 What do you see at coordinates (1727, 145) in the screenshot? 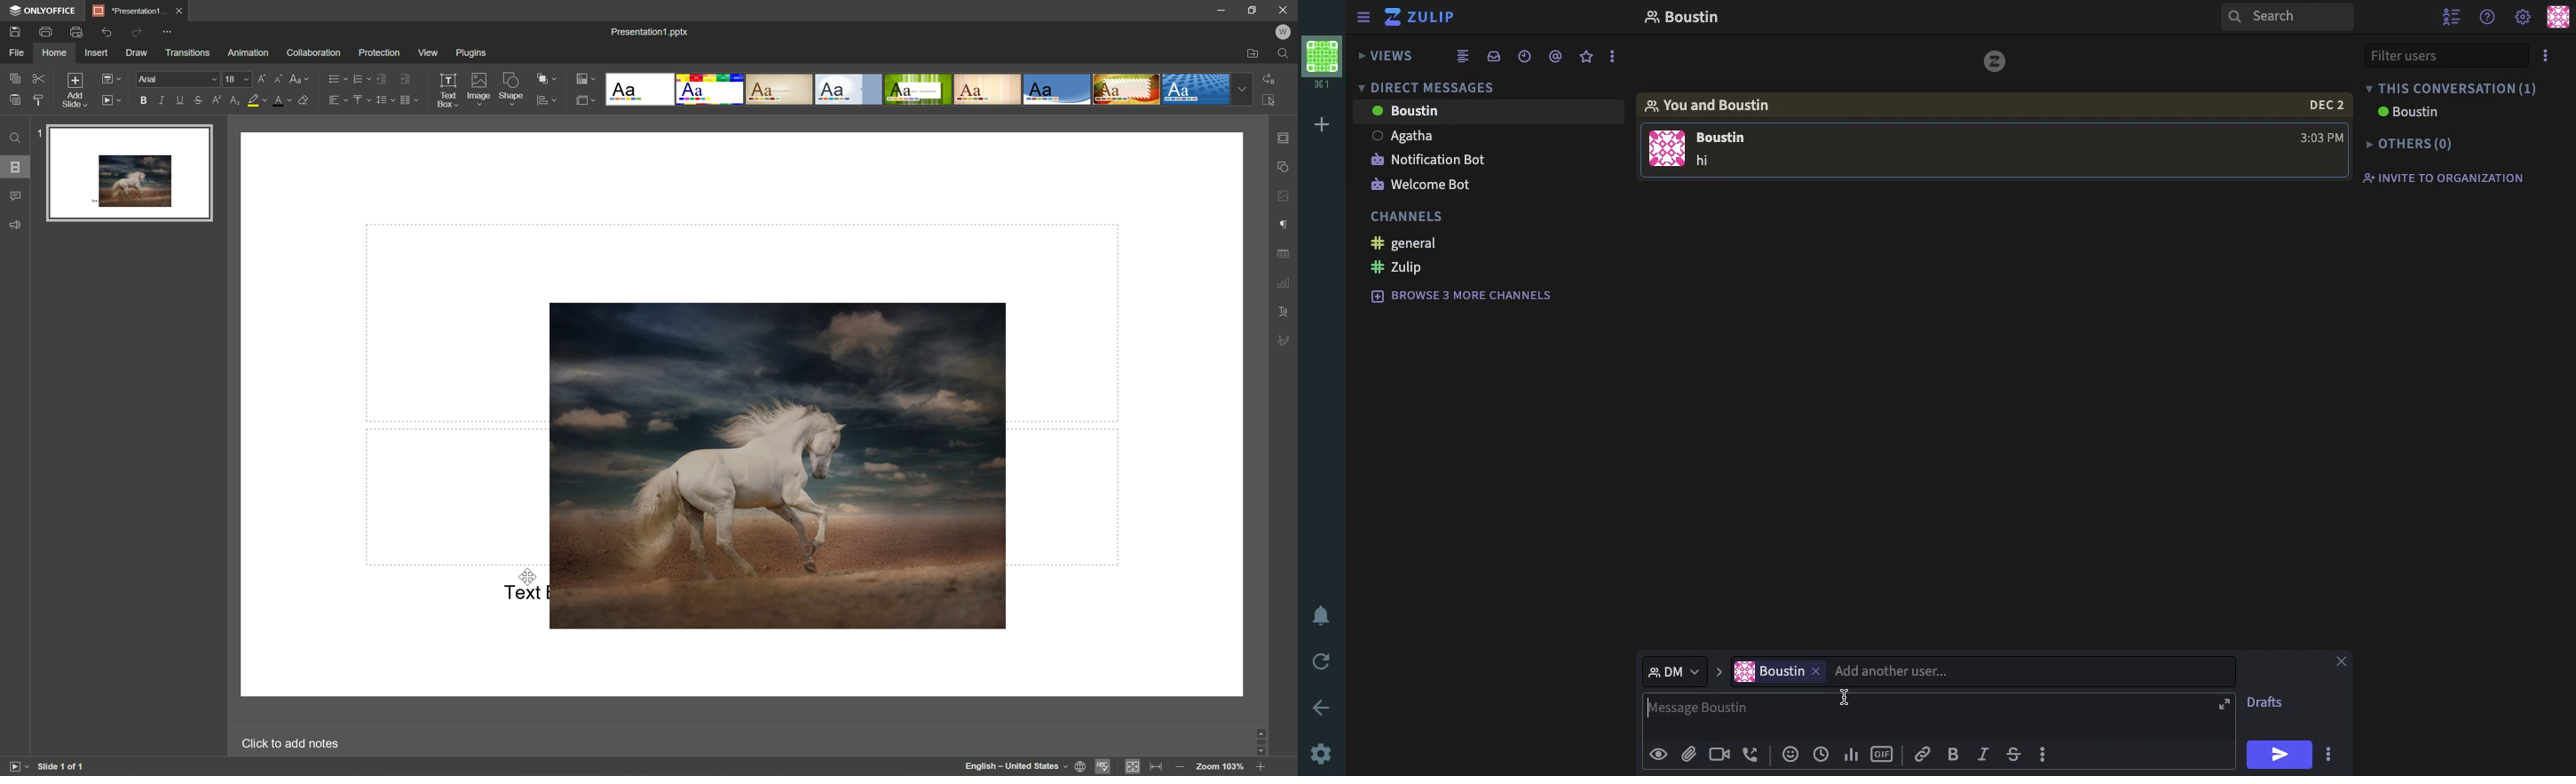
I see `message` at bounding box center [1727, 145].